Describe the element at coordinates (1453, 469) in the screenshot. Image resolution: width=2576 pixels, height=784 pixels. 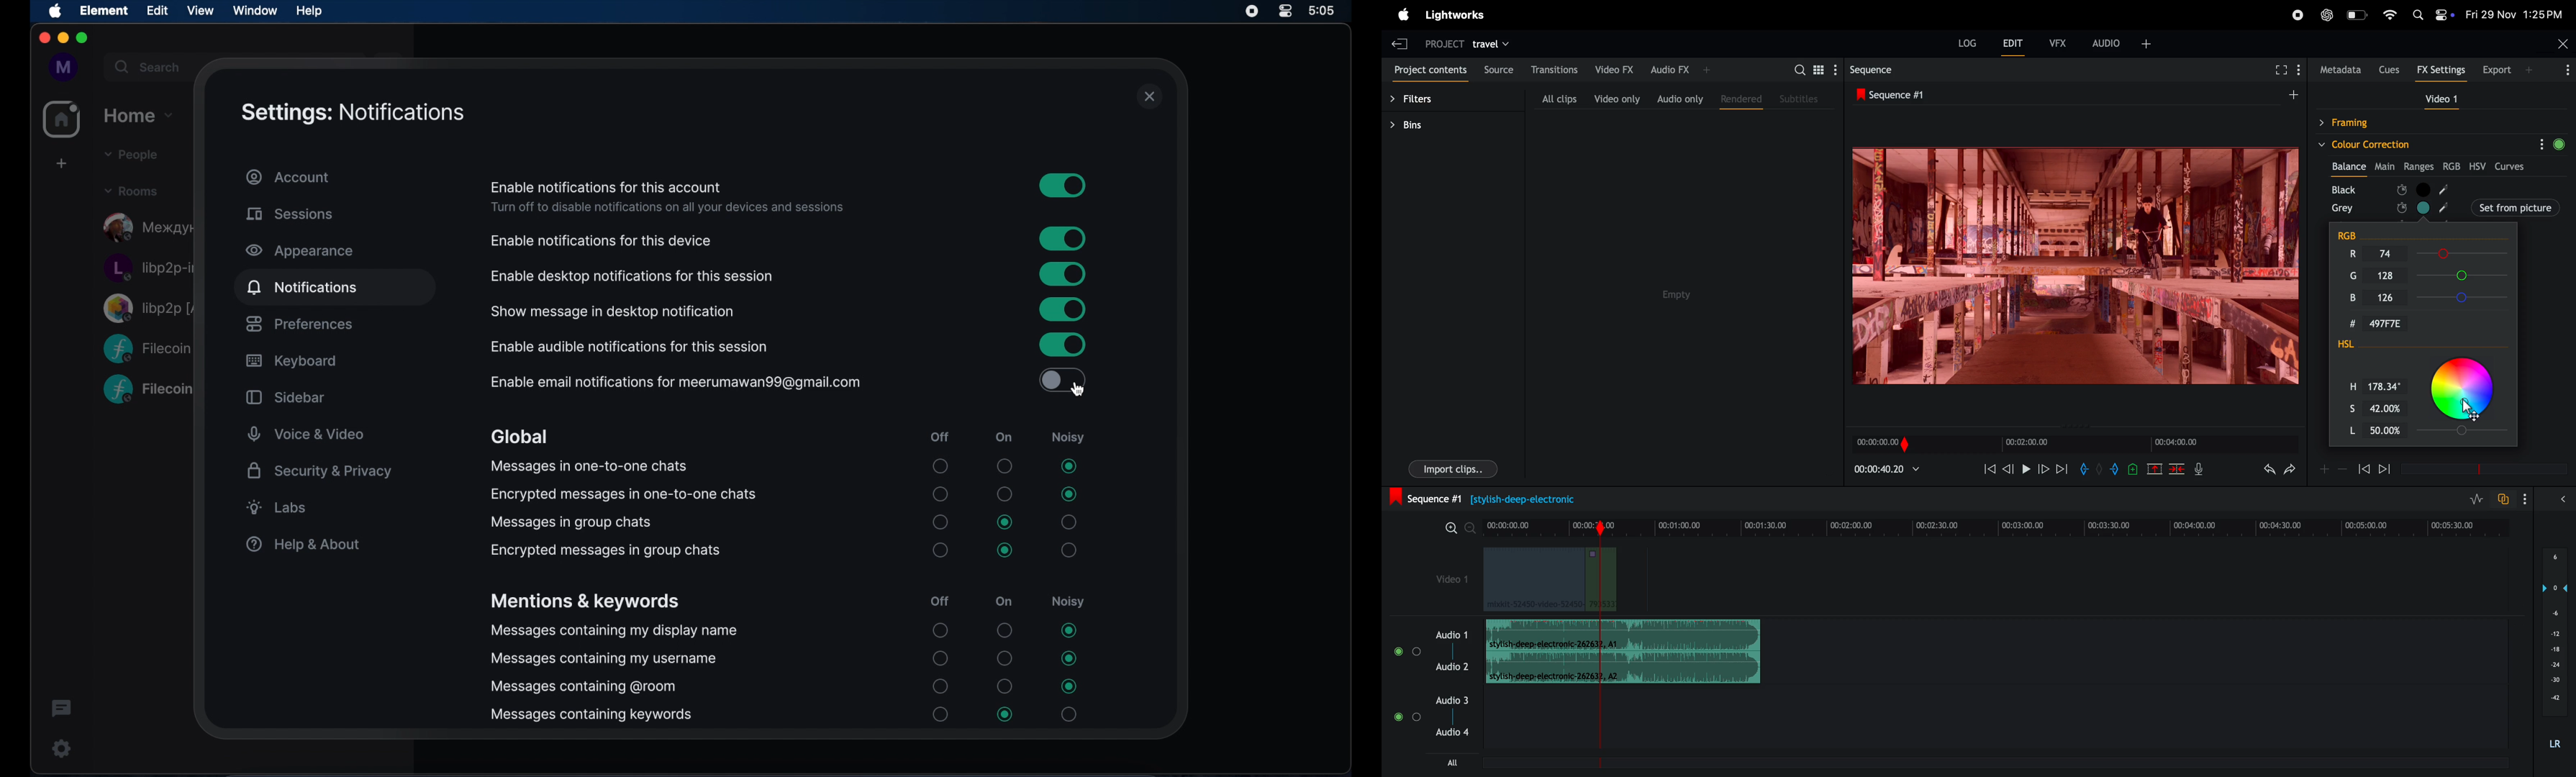
I see `import clips` at that location.